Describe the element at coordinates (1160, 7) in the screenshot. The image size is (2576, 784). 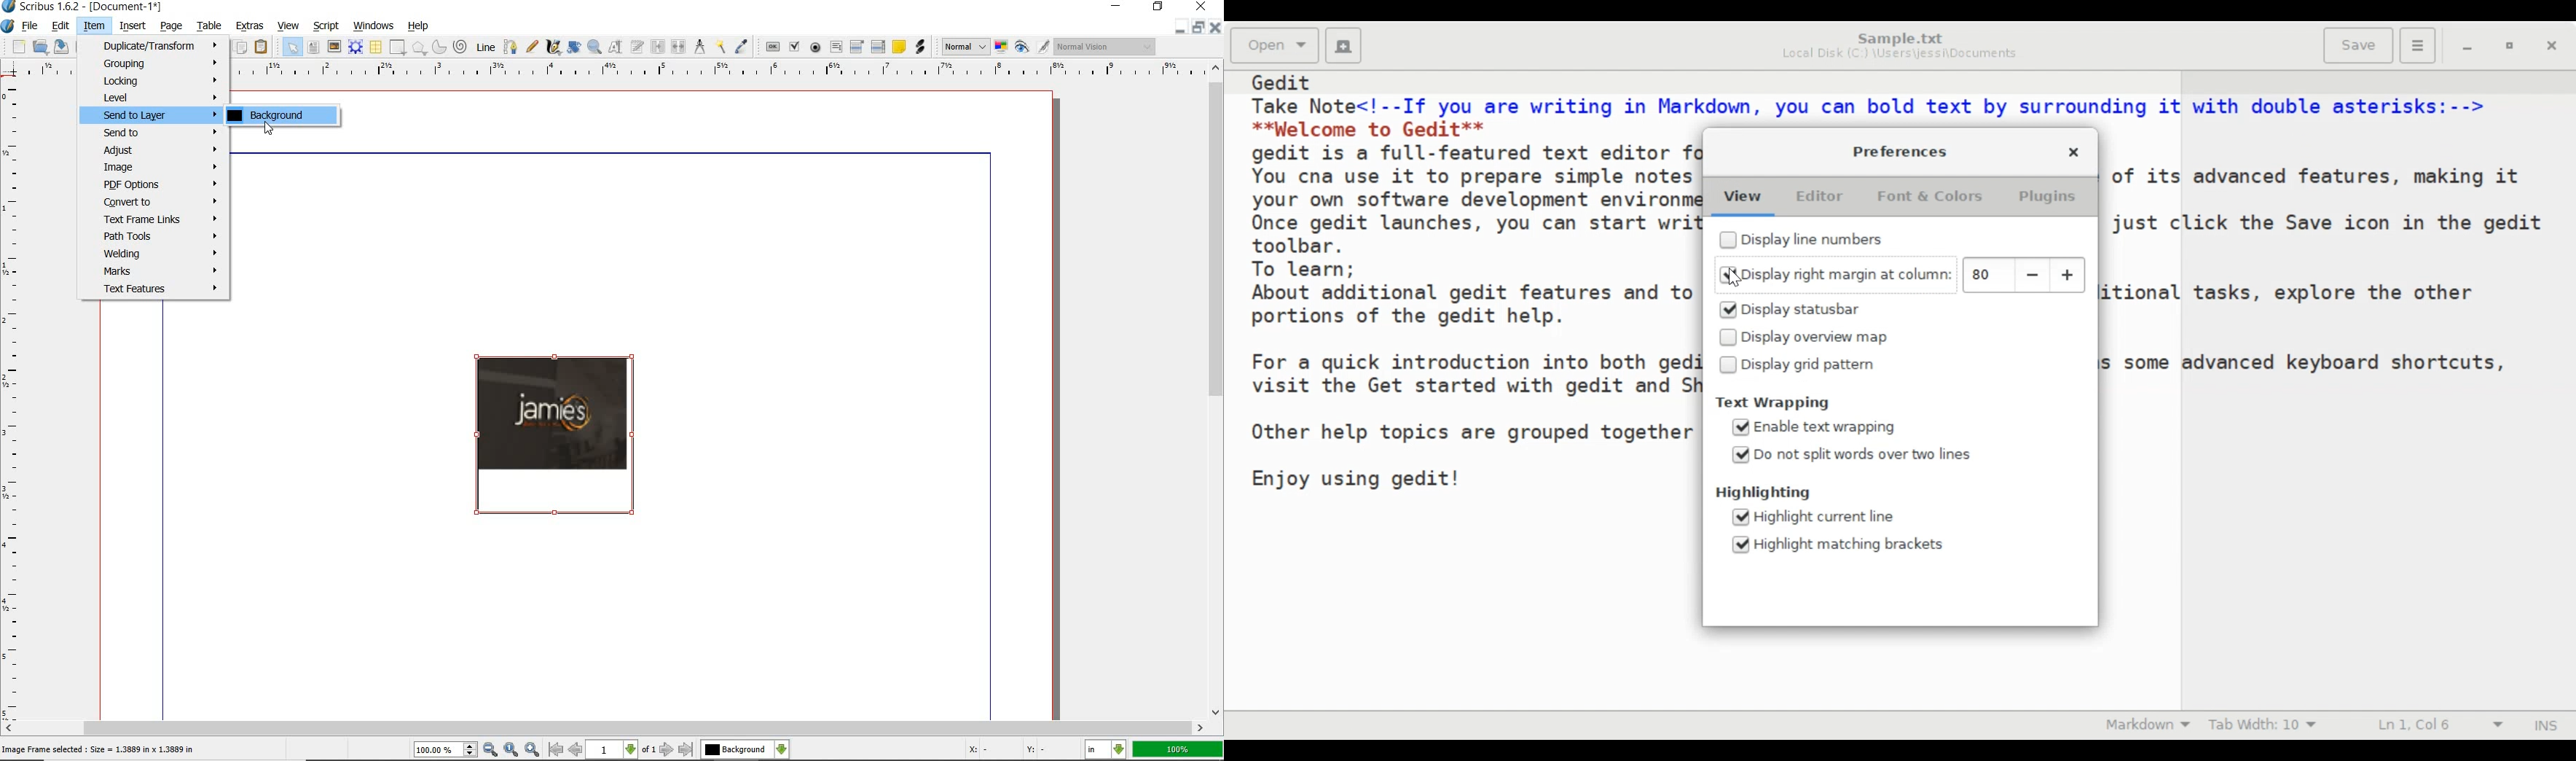
I see `restore` at that location.